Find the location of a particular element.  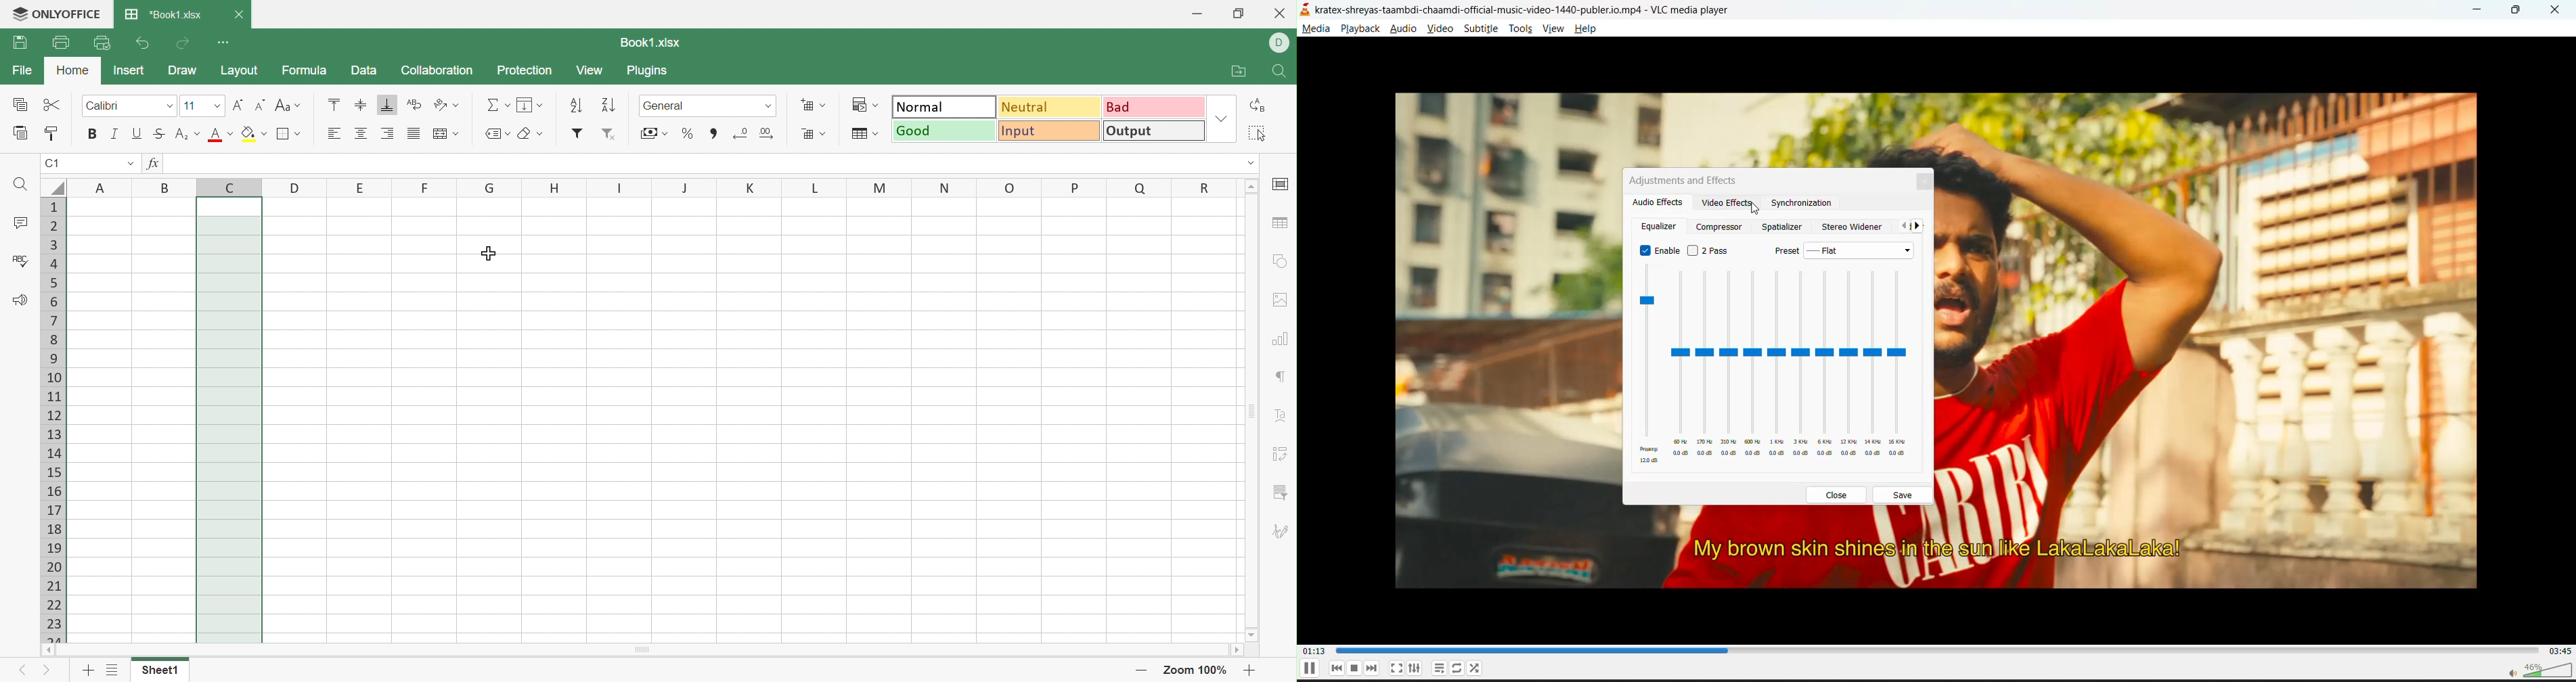

Drop Down is located at coordinates (824, 104).